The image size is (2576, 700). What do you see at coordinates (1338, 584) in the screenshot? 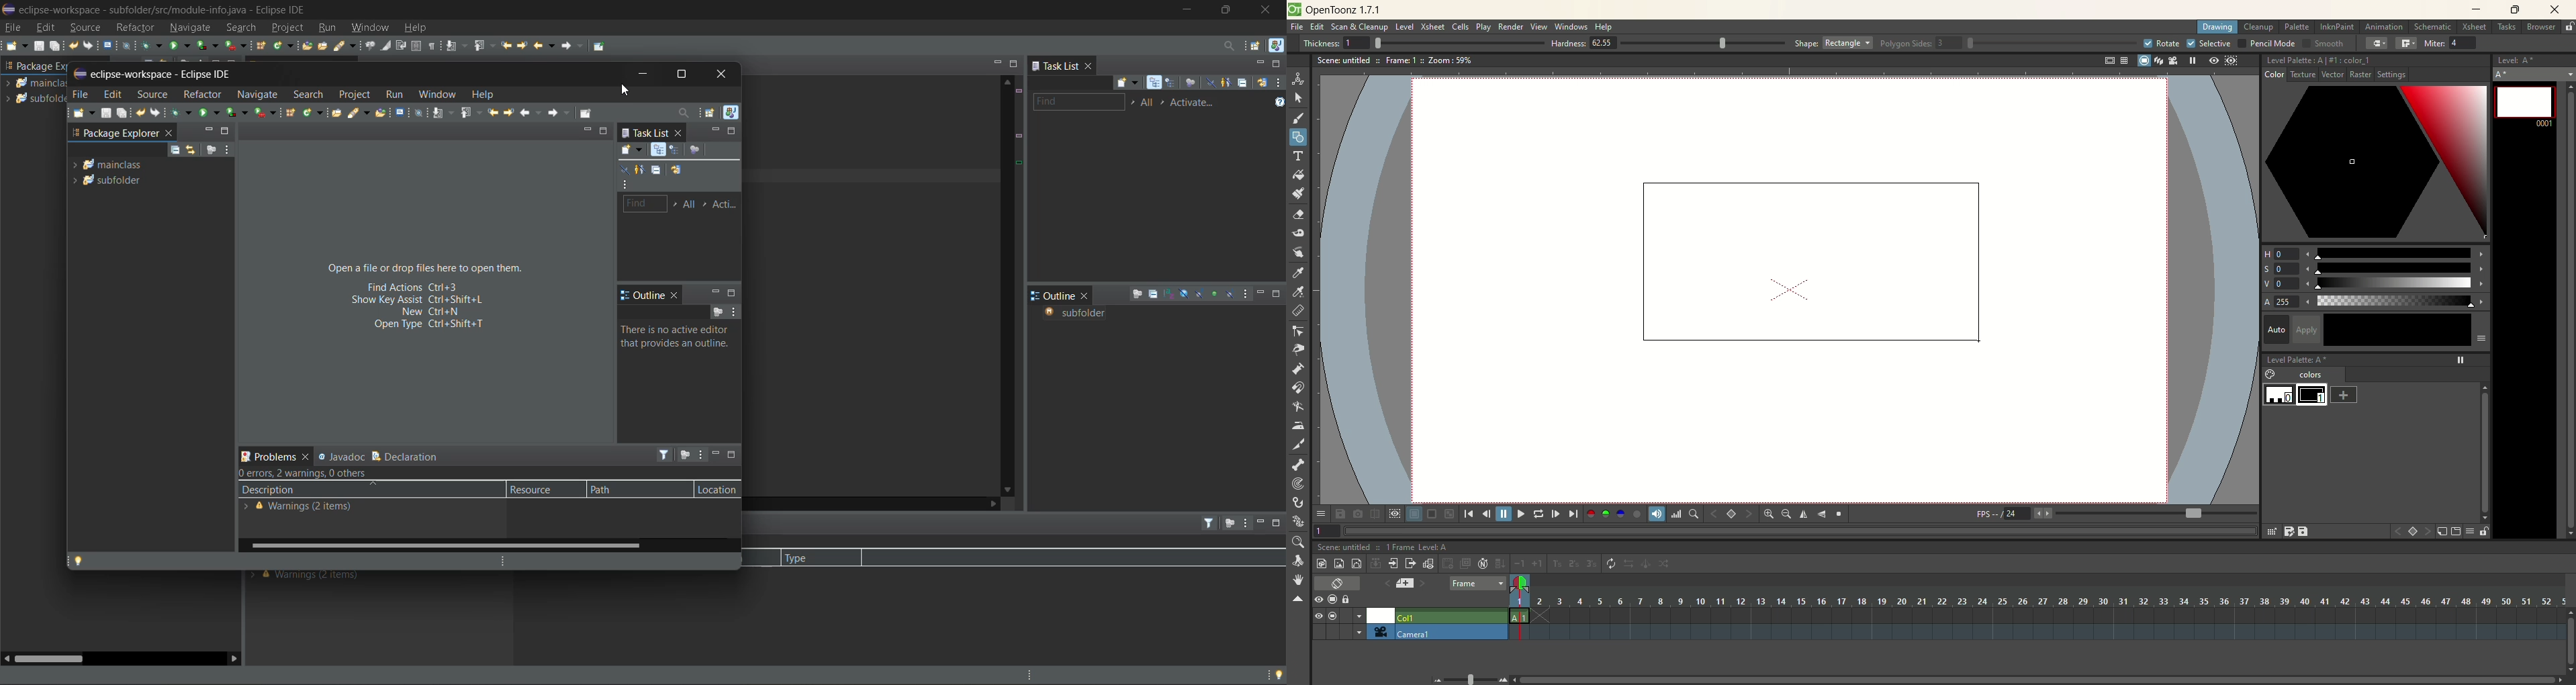
I see `toggle Xsheet` at bounding box center [1338, 584].